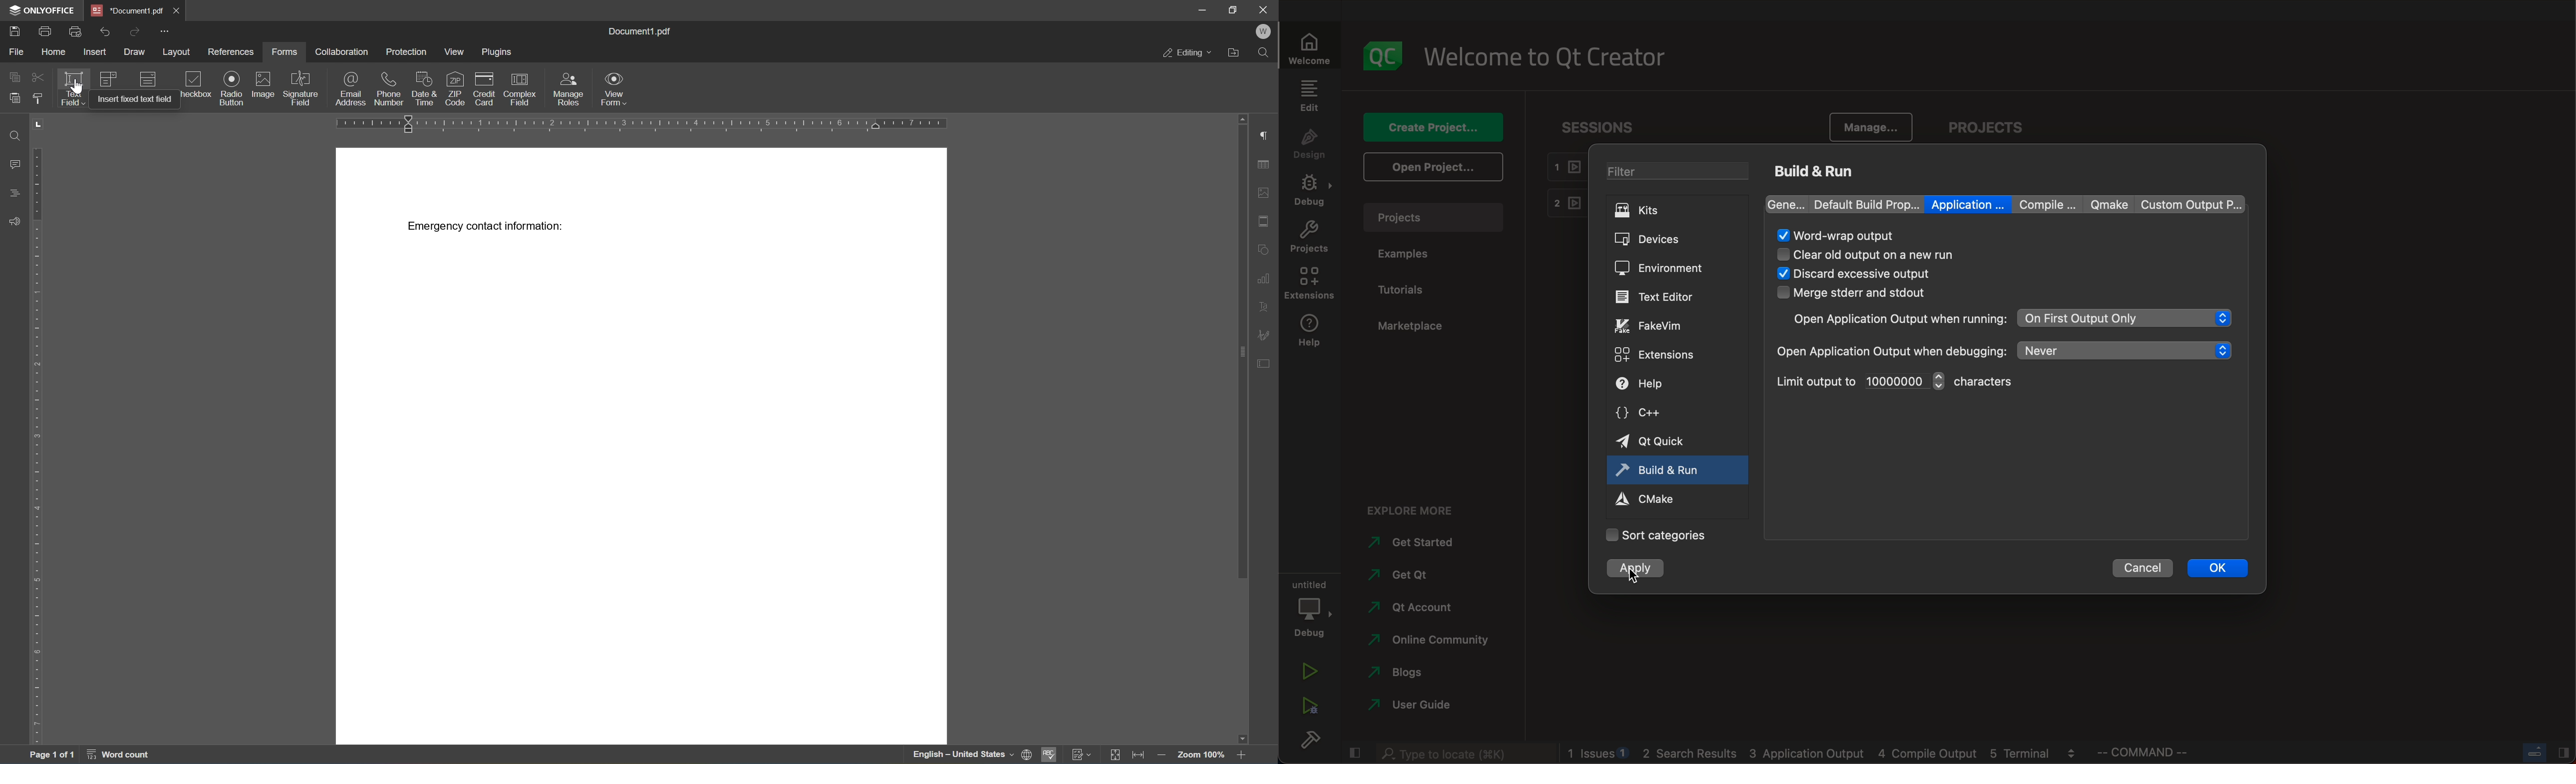  I want to click on build and run, so click(1661, 469).